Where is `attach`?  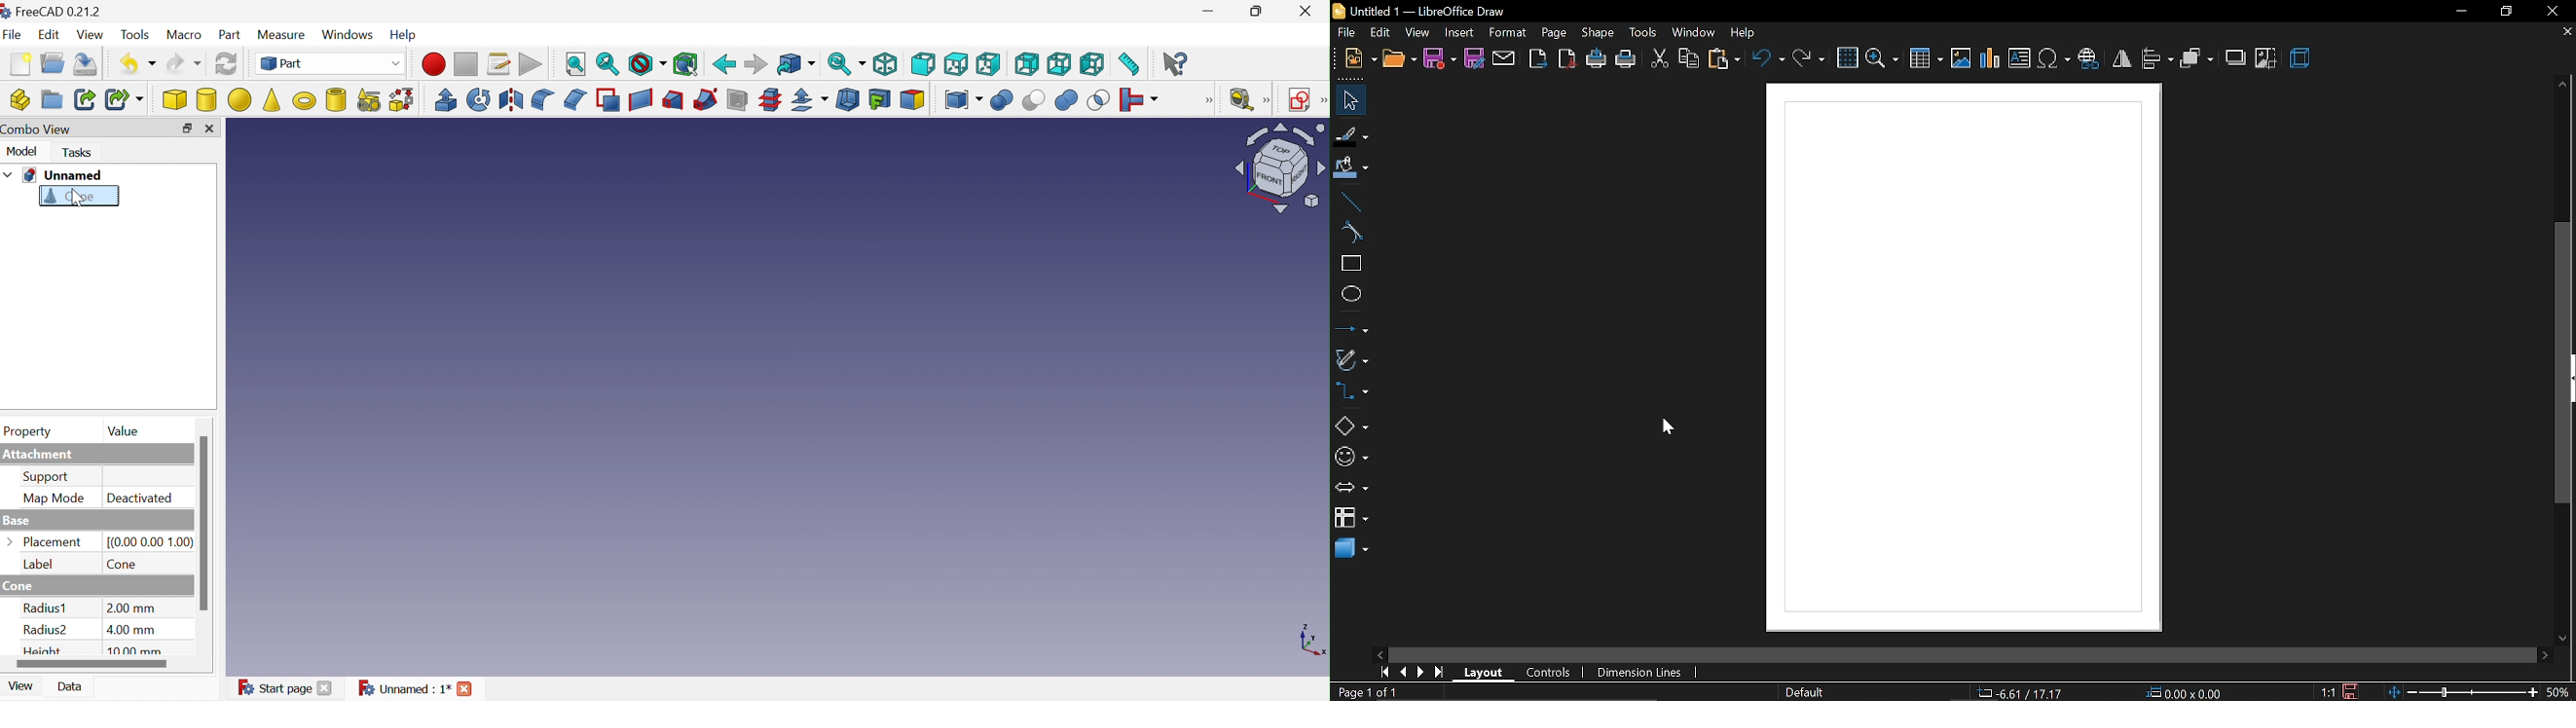 attach is located at coordinates (1506, 58).